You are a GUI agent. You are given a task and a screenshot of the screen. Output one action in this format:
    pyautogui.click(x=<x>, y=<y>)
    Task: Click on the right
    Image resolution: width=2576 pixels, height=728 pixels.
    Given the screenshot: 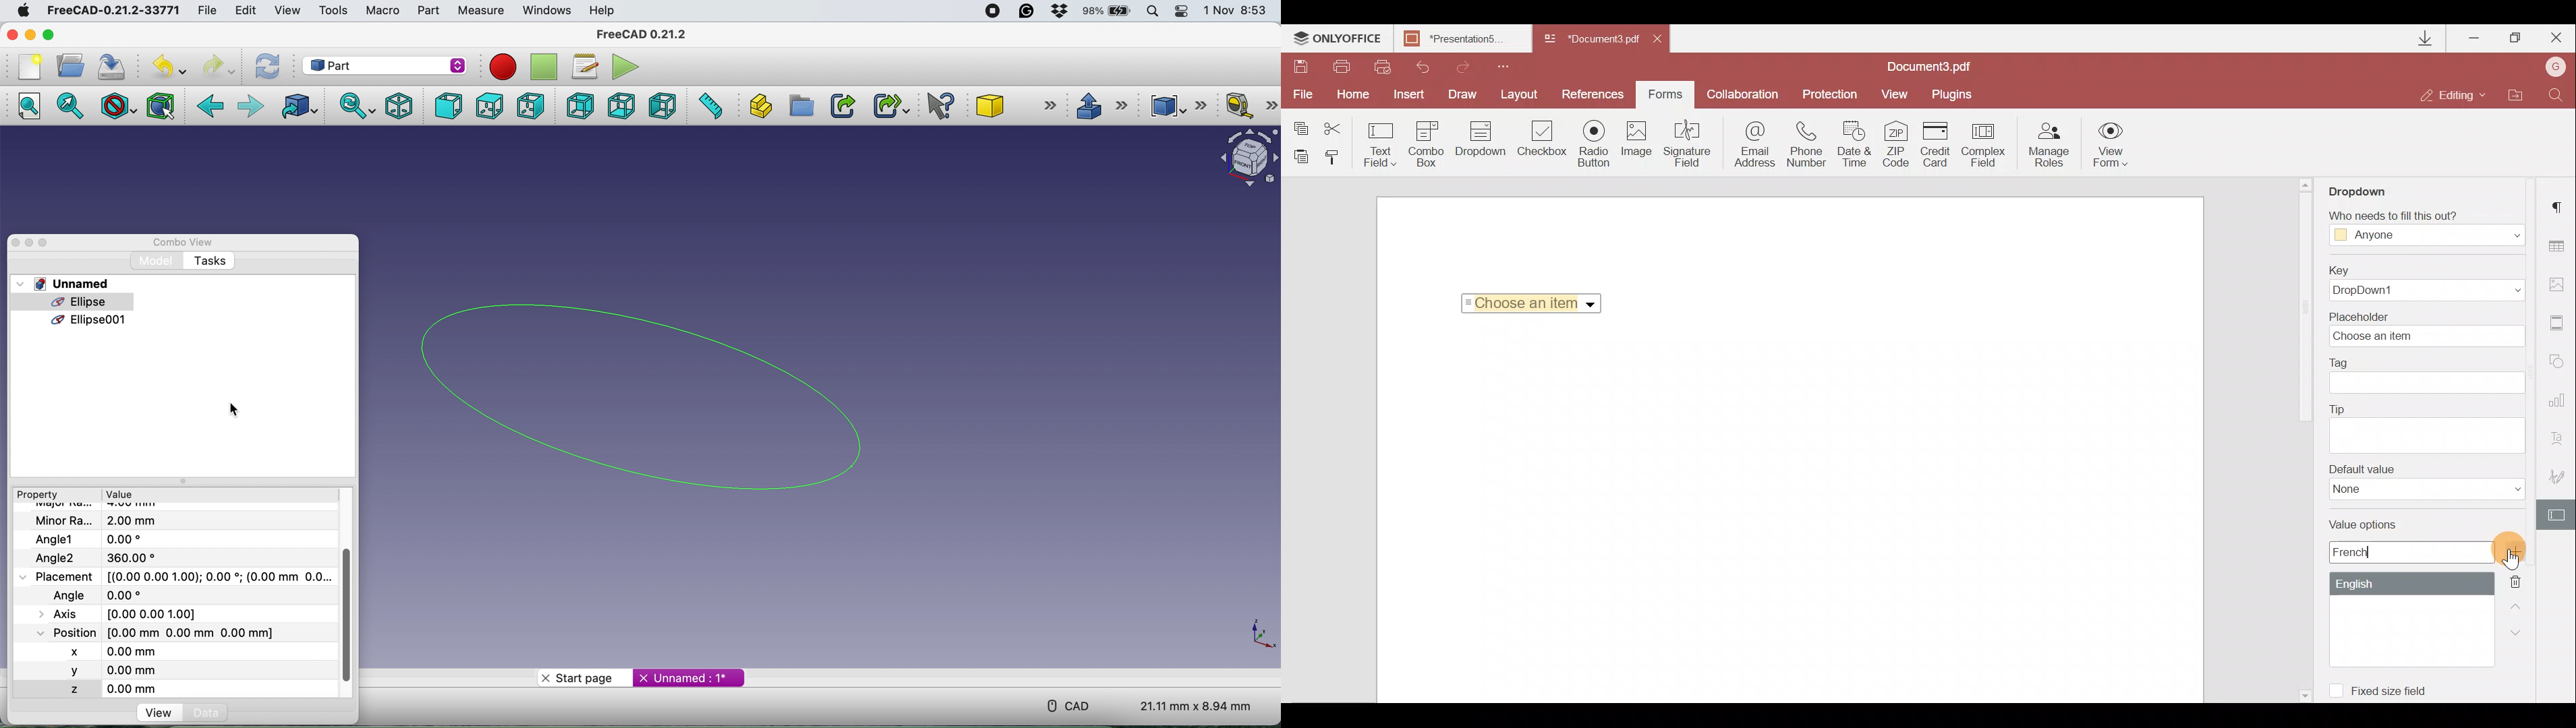 What is the action you would take?
    pyautogui.click(x=532, y=105)
    